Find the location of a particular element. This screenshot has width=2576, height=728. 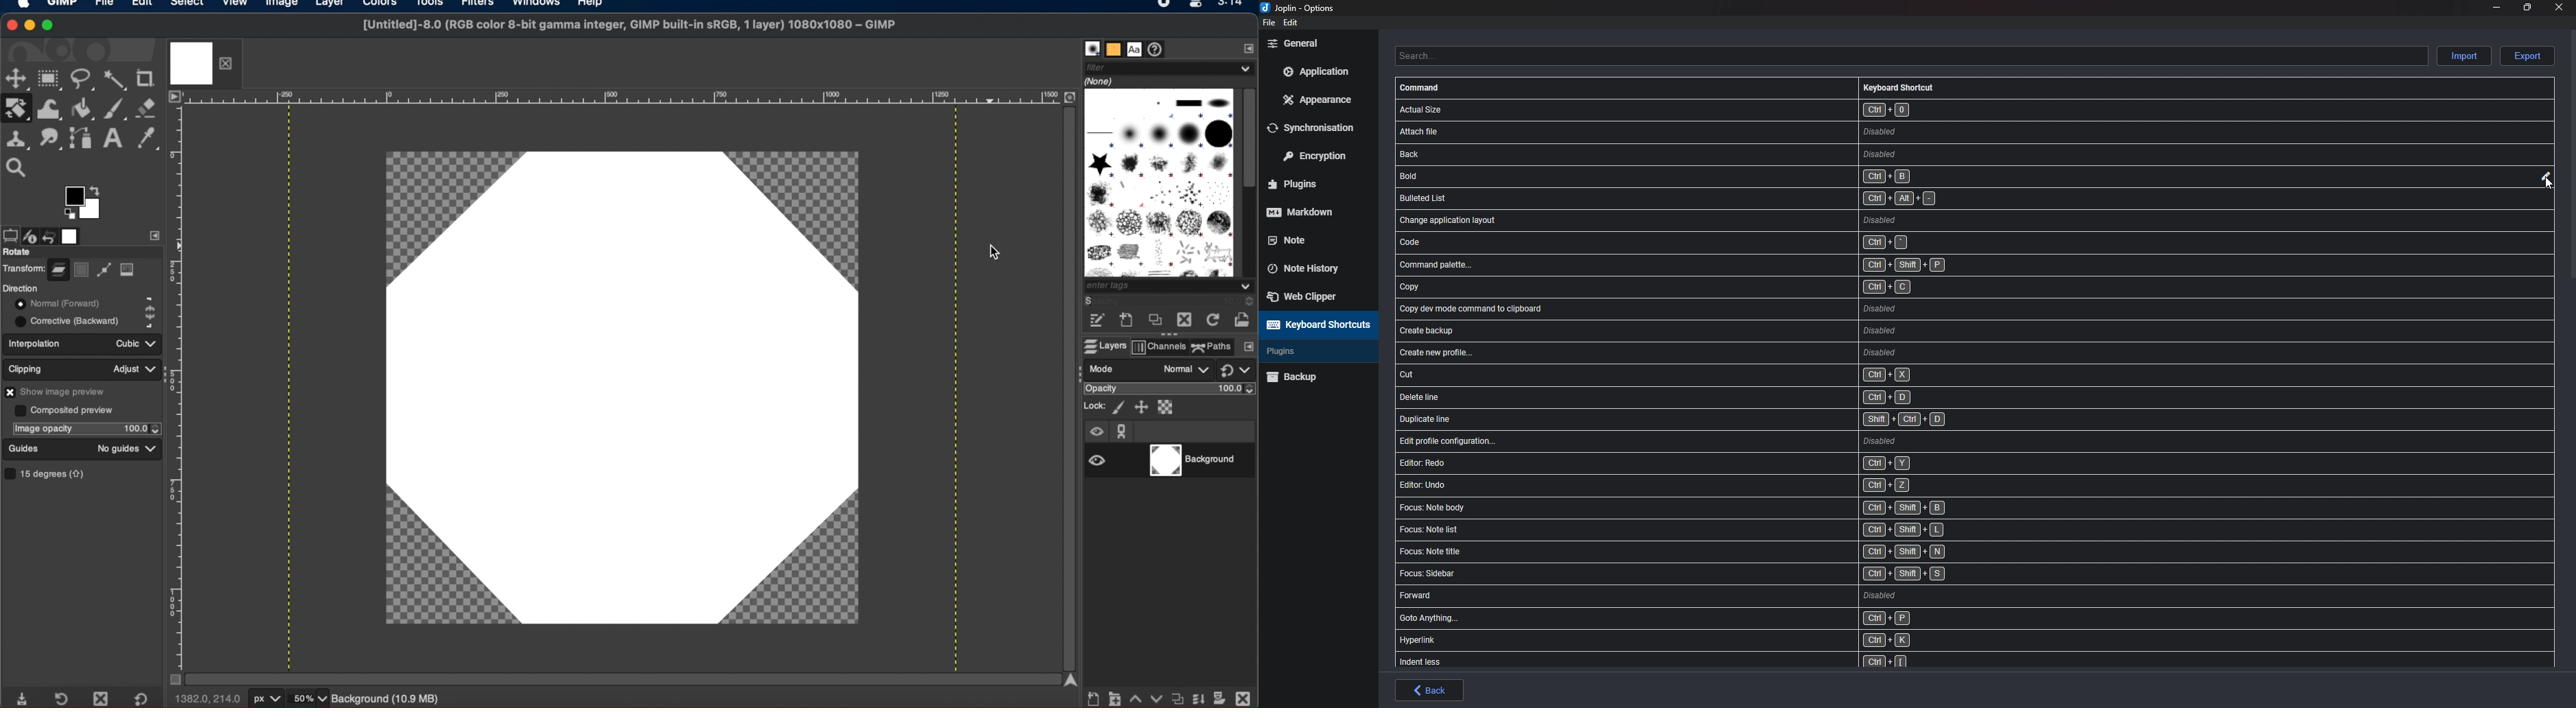

shortcut is located at coordinates (1728, 421).